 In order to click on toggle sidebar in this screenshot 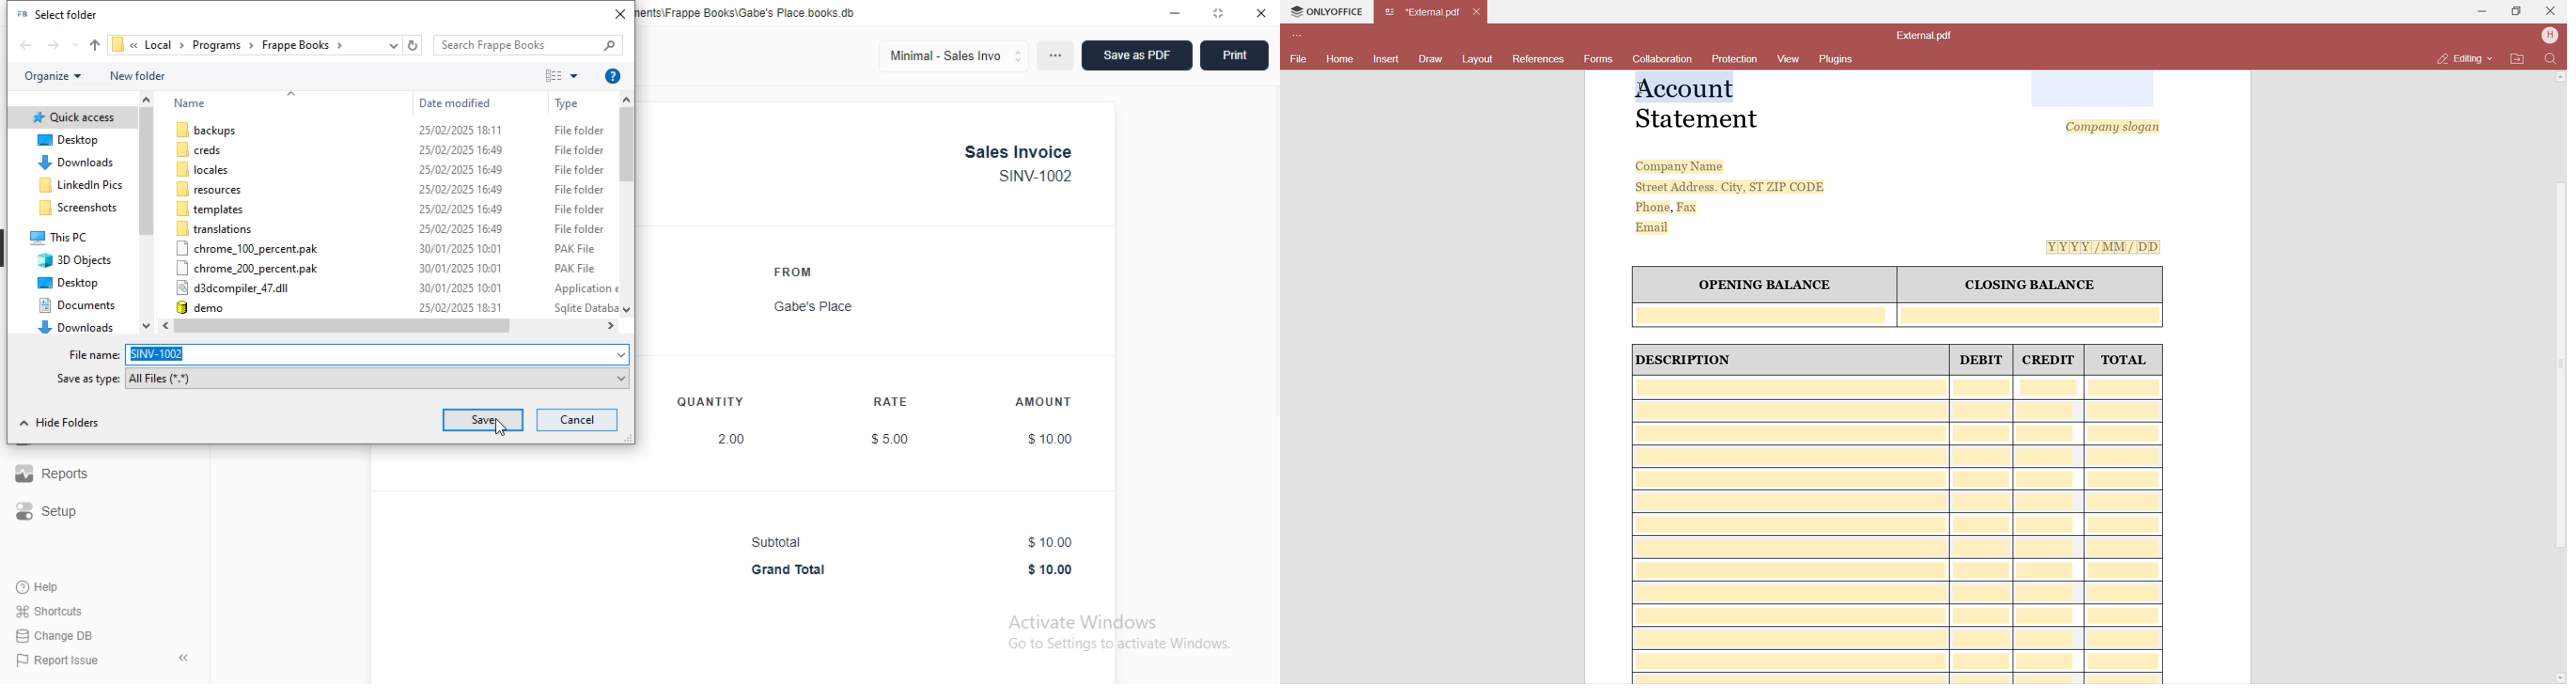, I will do `click(185, 657)`.